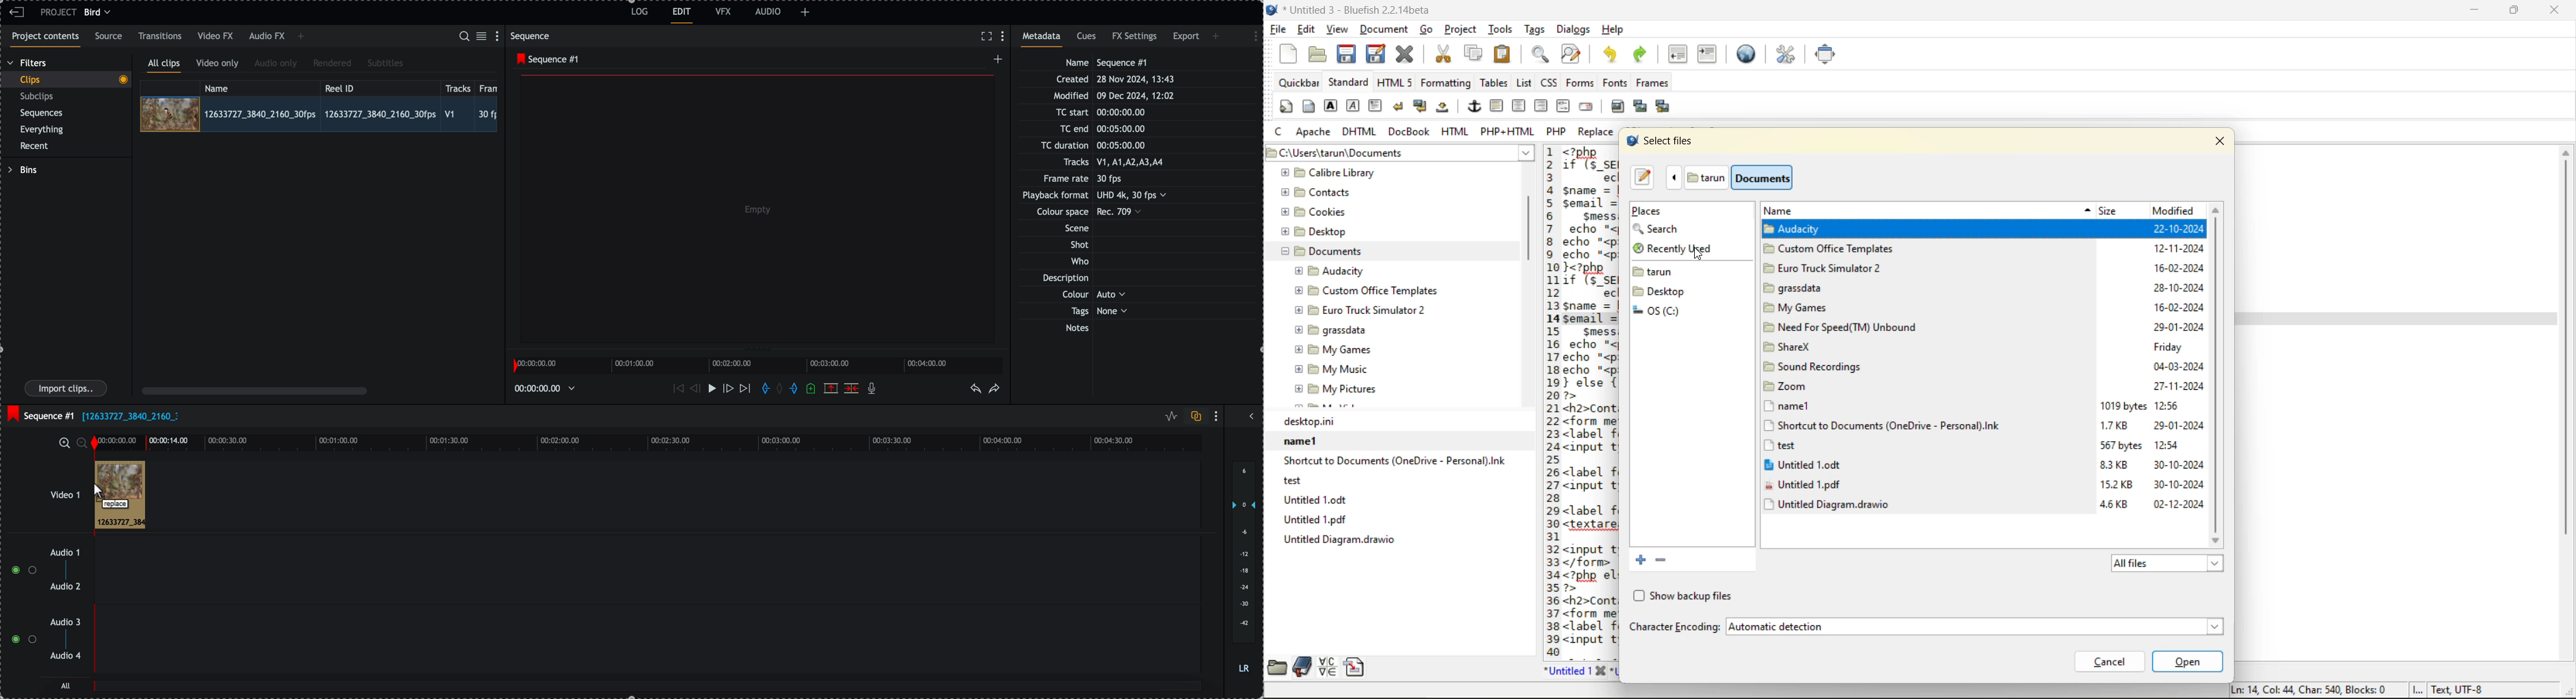 The width and height of the screenshot is (2576, 700). I want to click on zoom in, so click(63, 442).